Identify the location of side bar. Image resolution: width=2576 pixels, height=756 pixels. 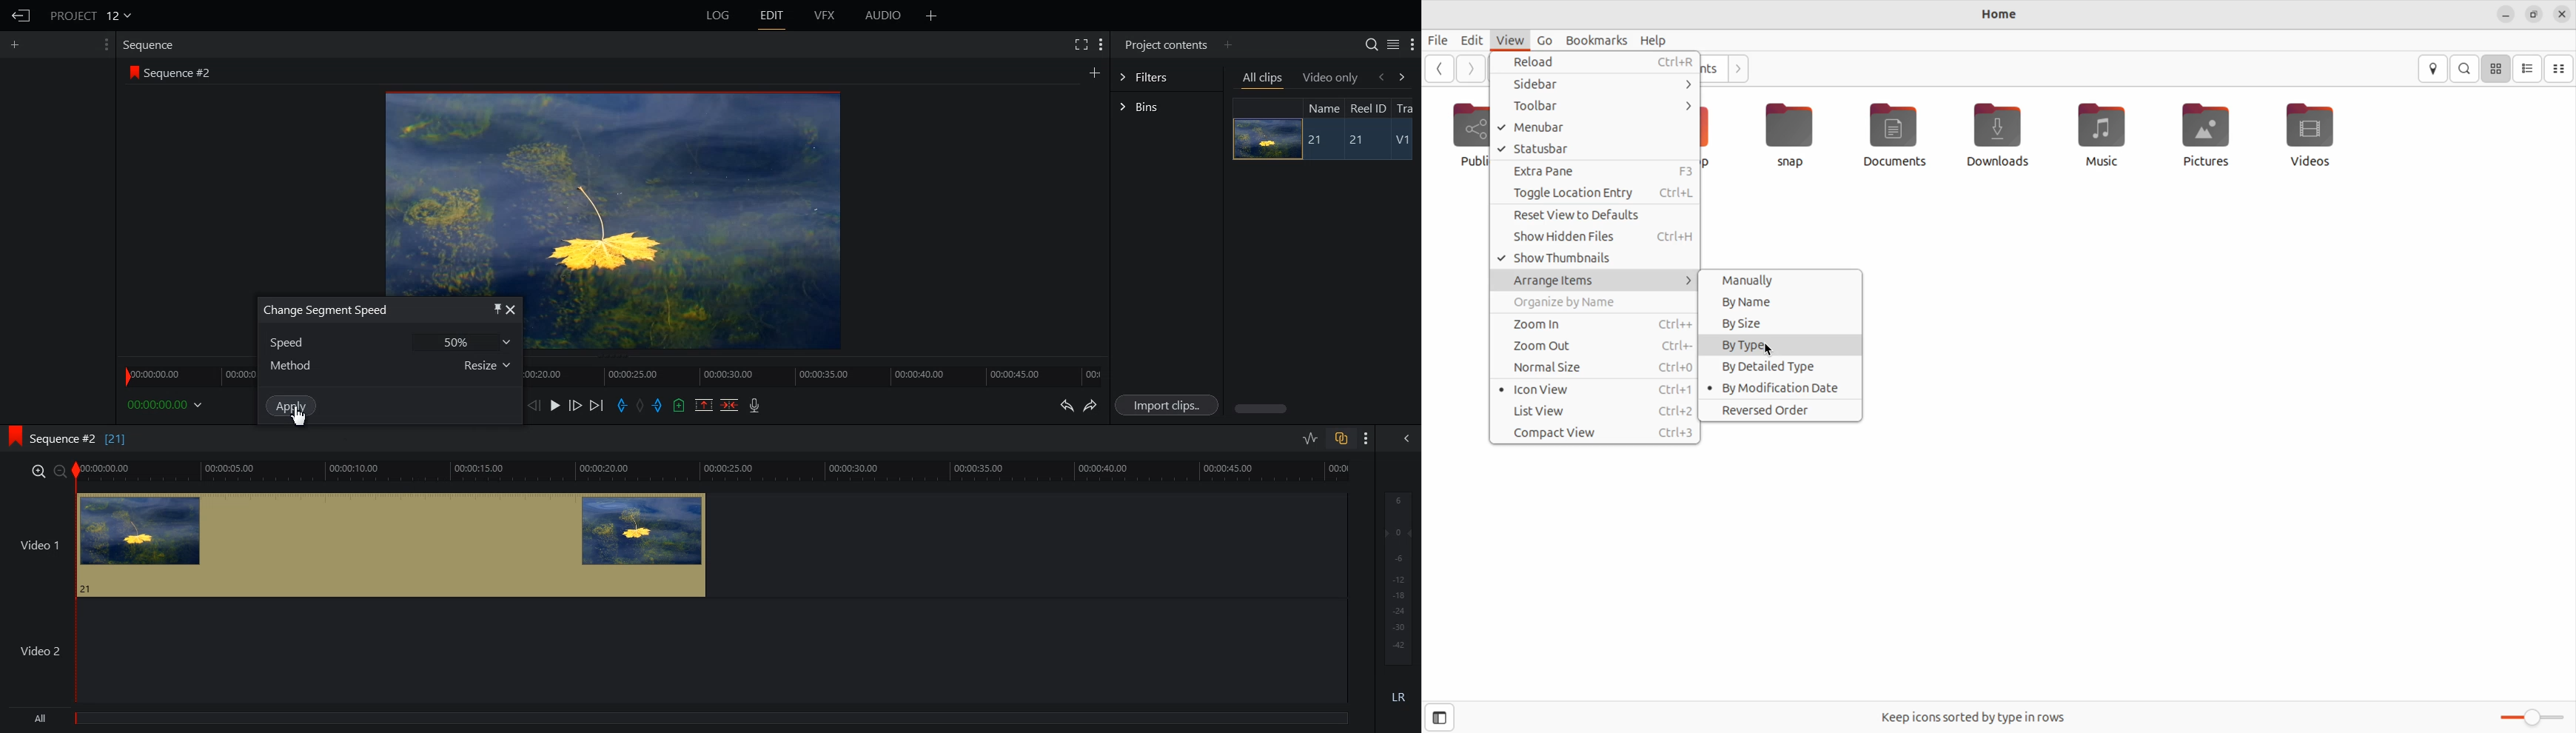
(1595, 84).